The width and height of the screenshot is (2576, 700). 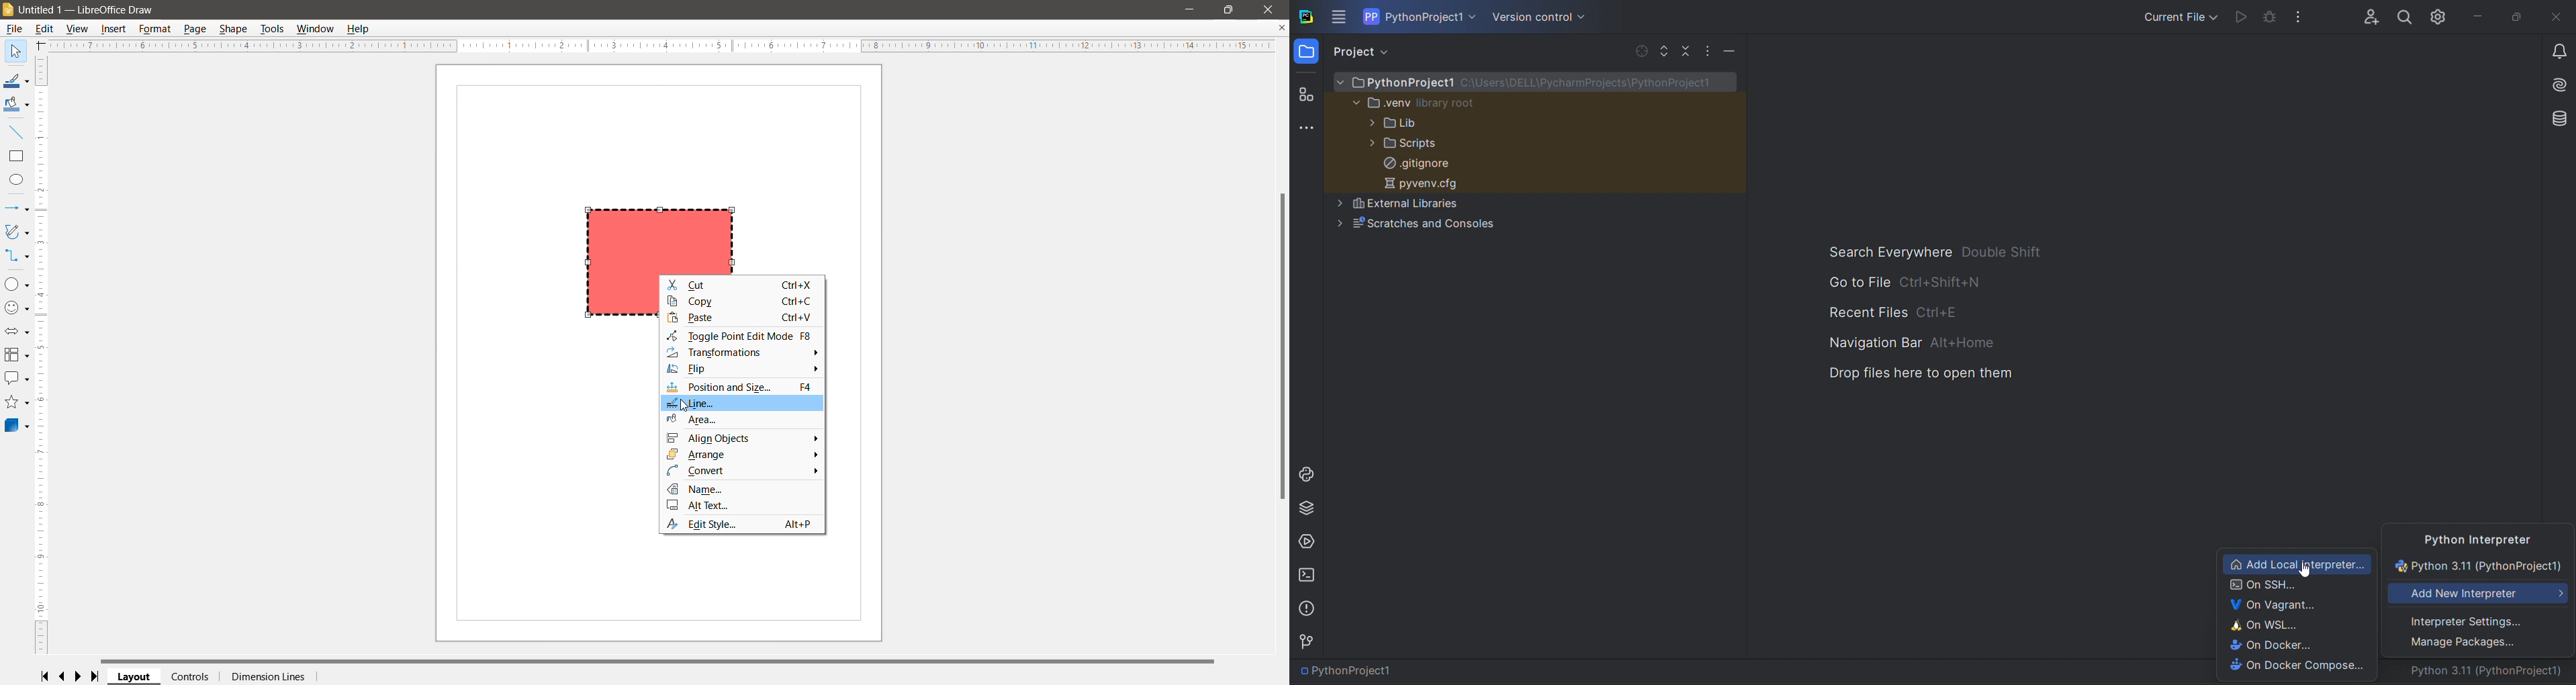 I want to click on Restore Down, so click(x=1230, y=10).